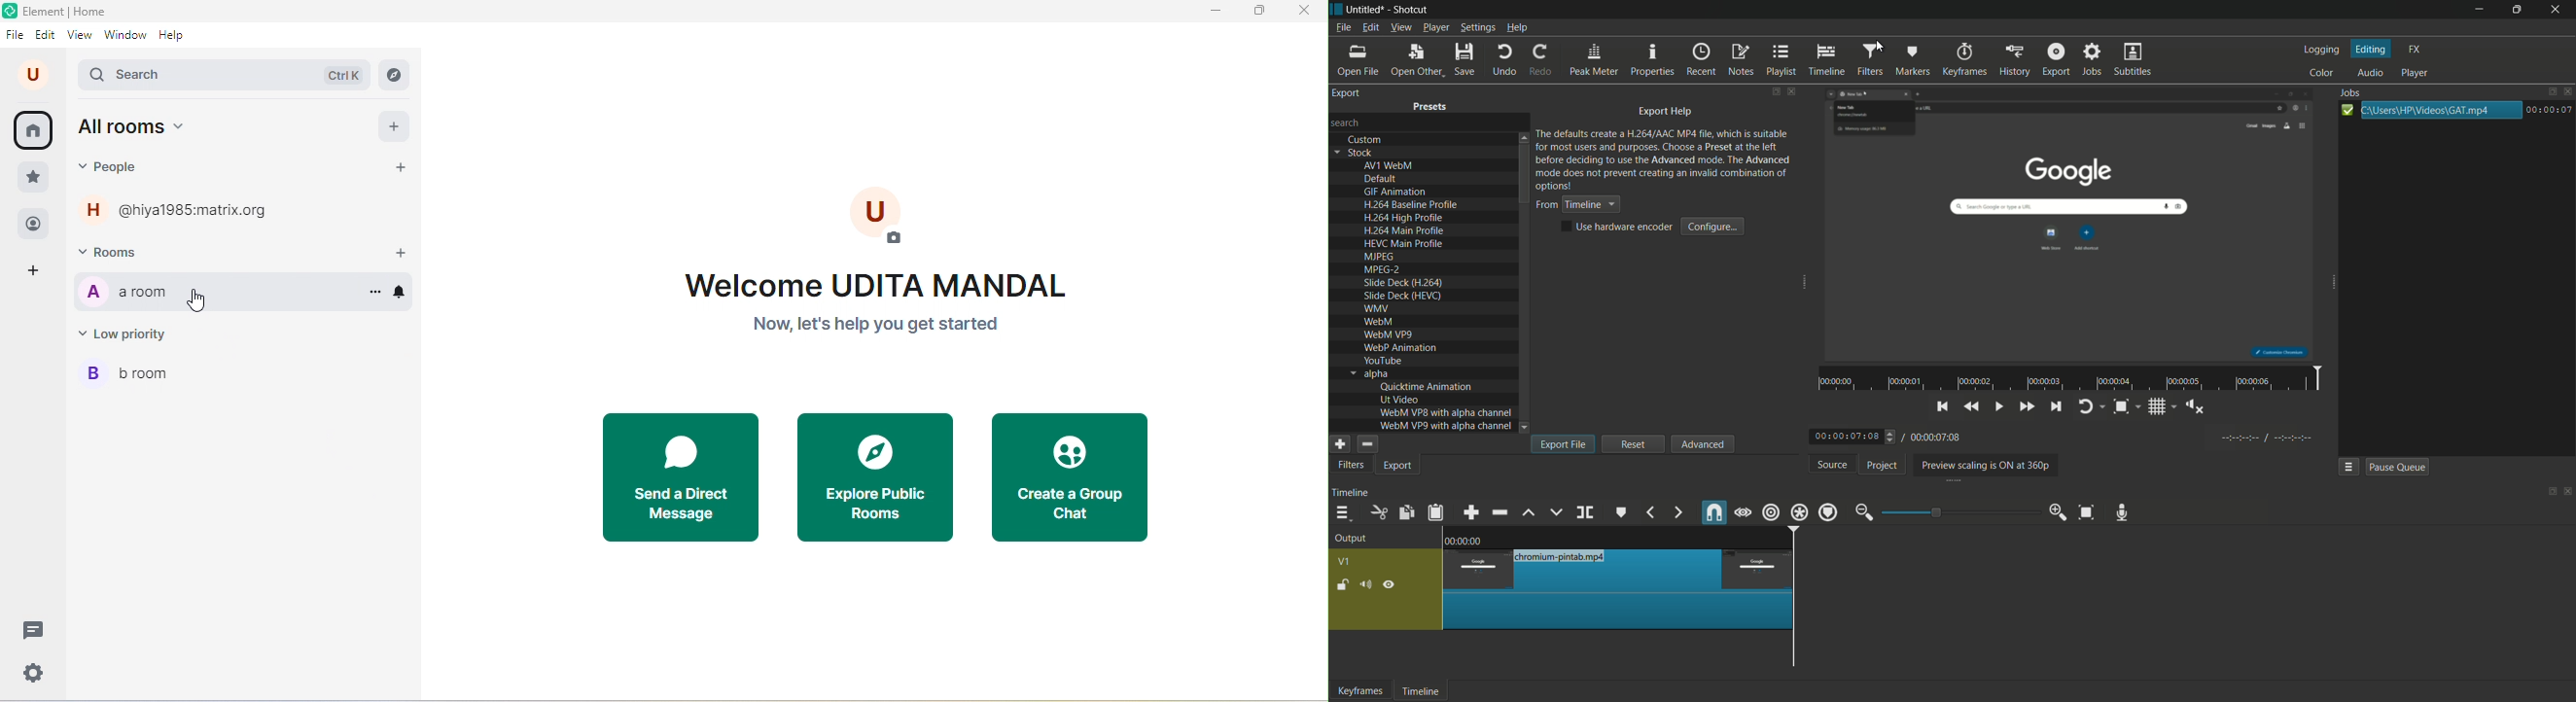  I want to click on Slide Deck (HEVC), so click(1402, 296).